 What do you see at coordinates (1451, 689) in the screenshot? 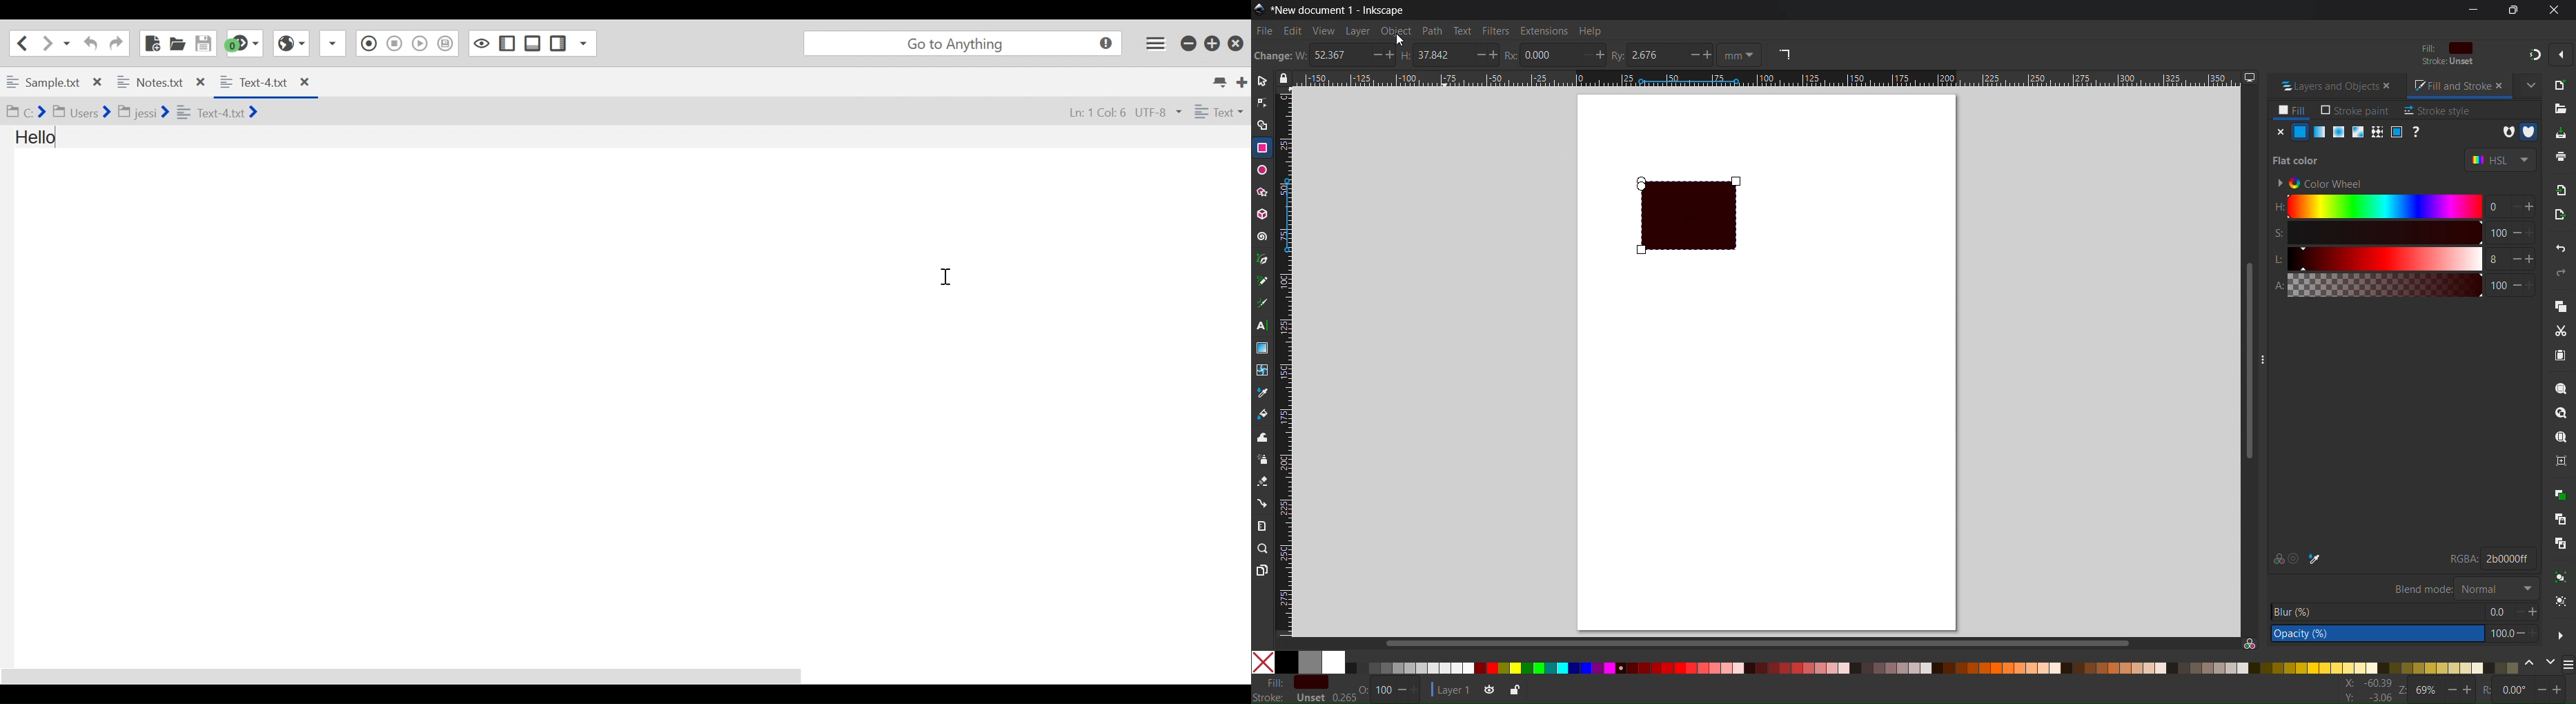
I see `Current layer` at bounding box center [1451, 689].